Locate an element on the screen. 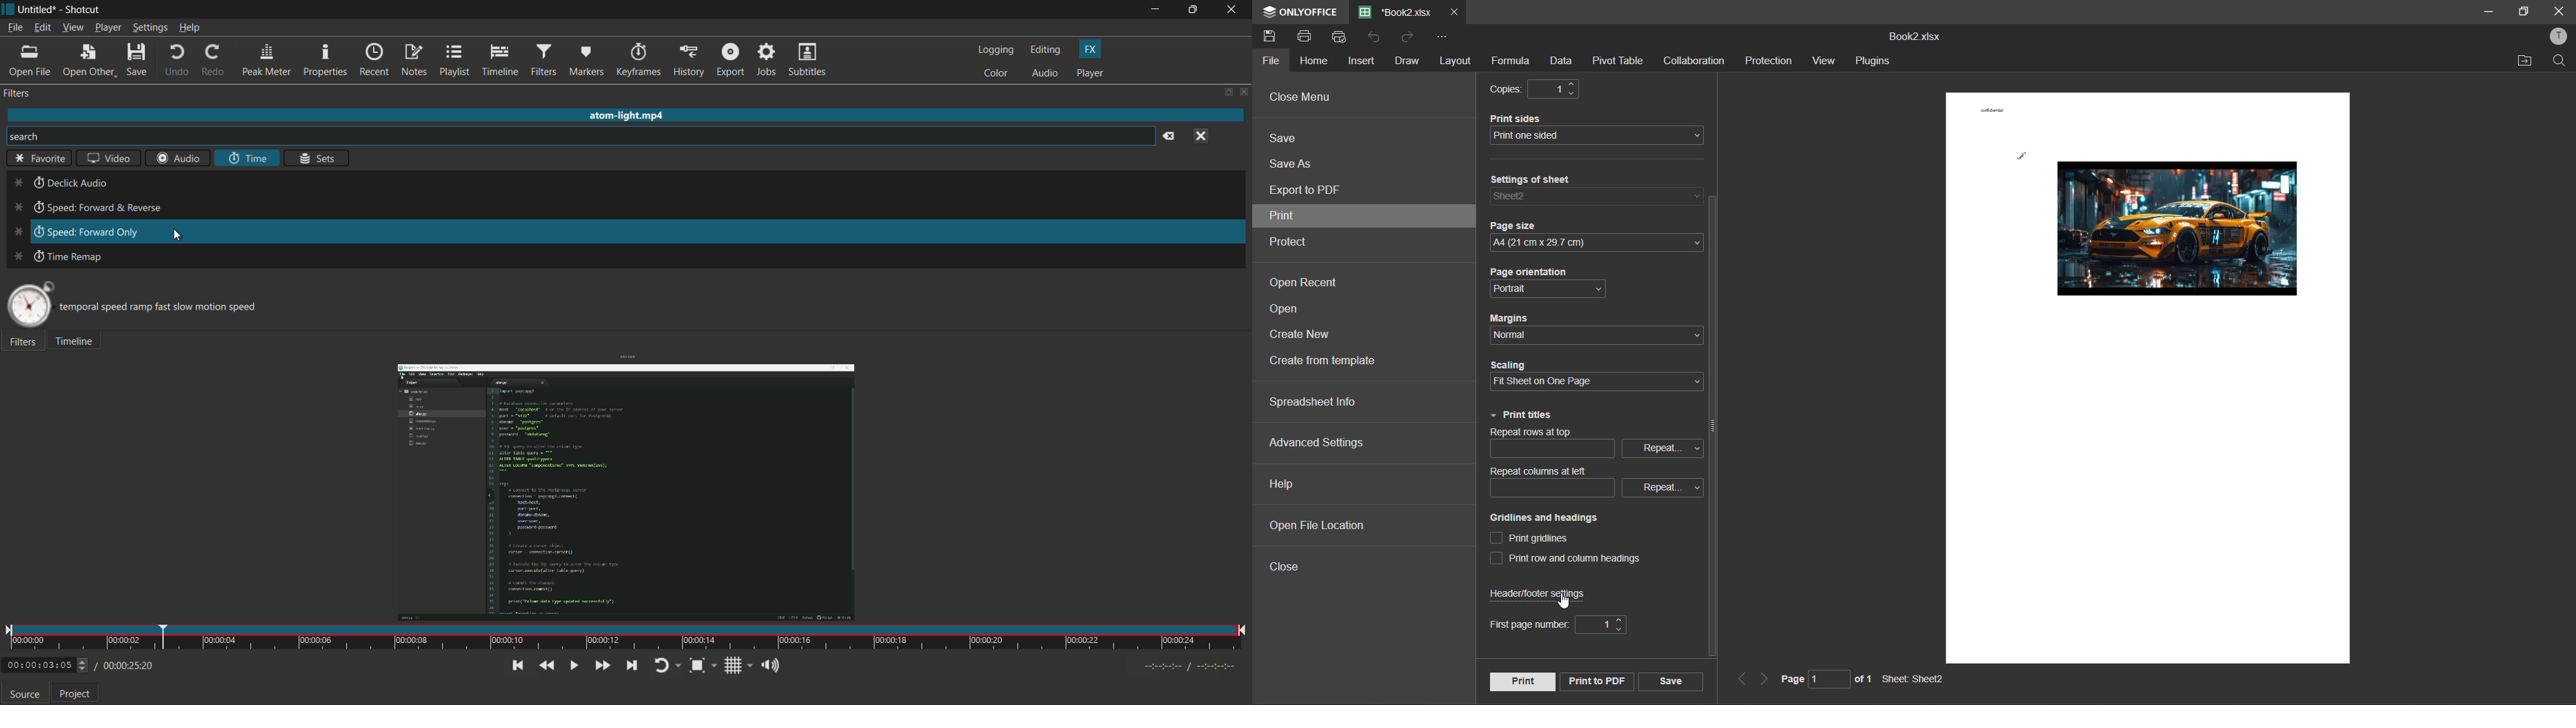 This screenshot has width=2576, height=728. skip to the next point is located at coordinates (632, 665).